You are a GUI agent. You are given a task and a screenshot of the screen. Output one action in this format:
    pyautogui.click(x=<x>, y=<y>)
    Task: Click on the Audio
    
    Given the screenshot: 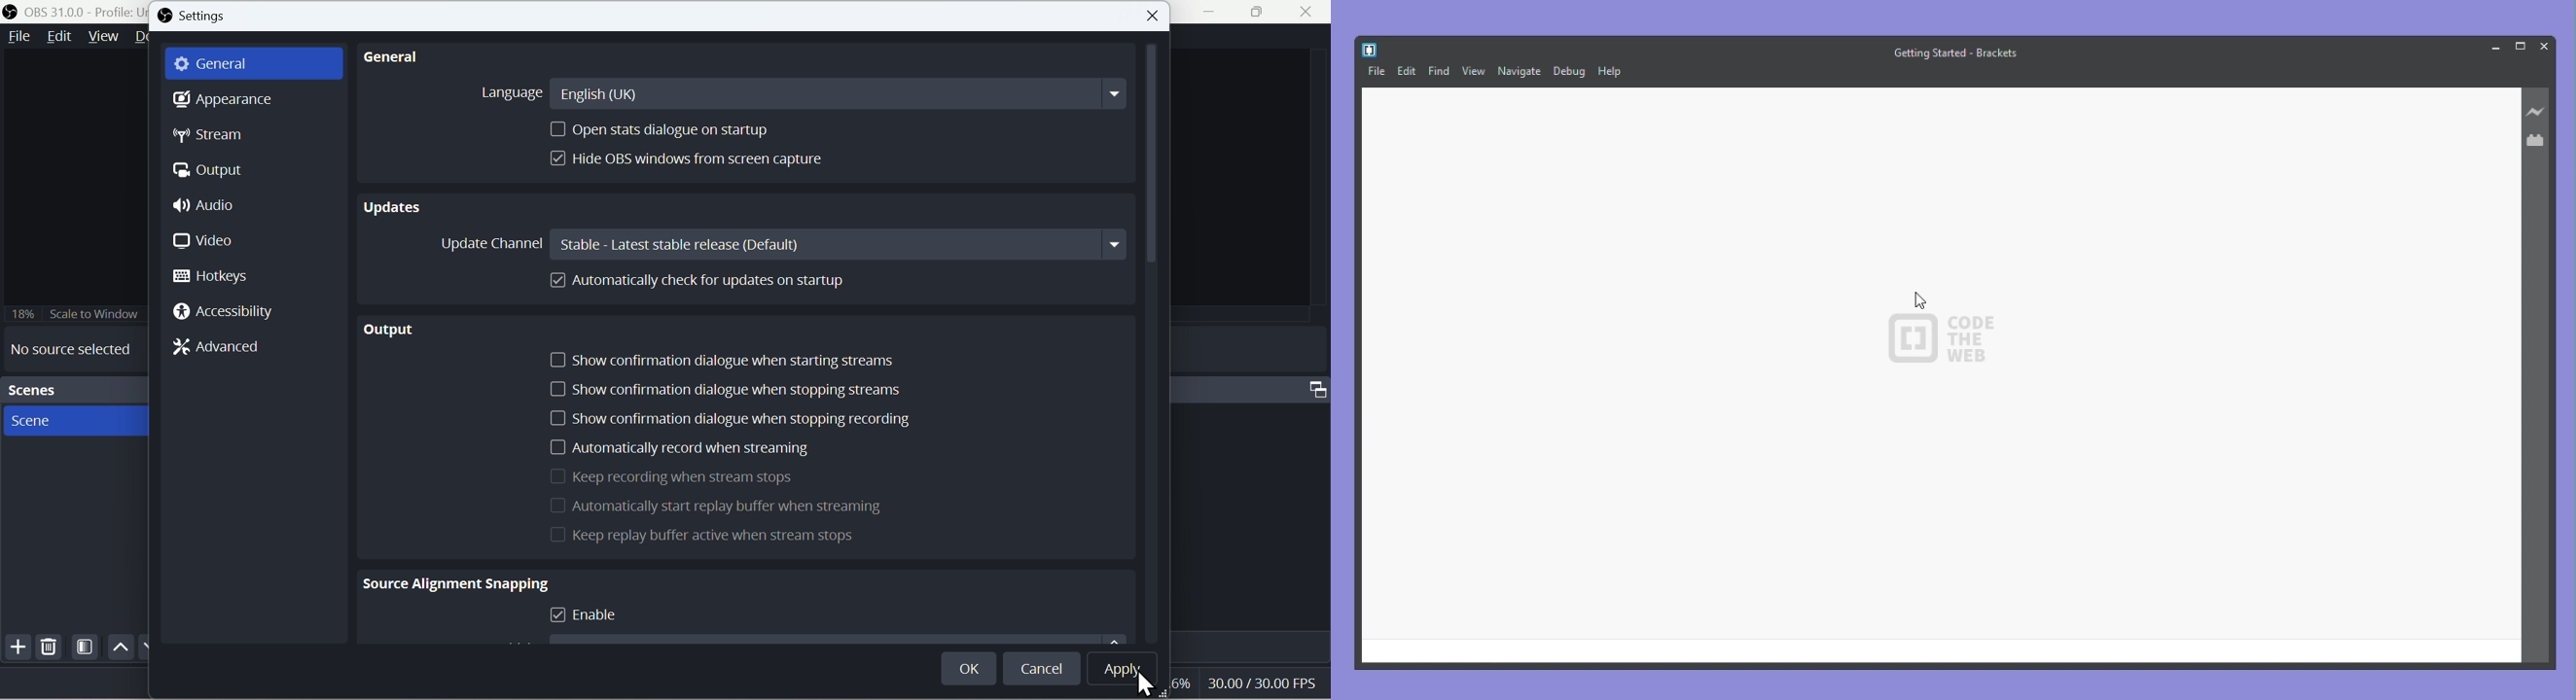 What is the action you would take?
    pyautogui.click(x=215, y=203)
    